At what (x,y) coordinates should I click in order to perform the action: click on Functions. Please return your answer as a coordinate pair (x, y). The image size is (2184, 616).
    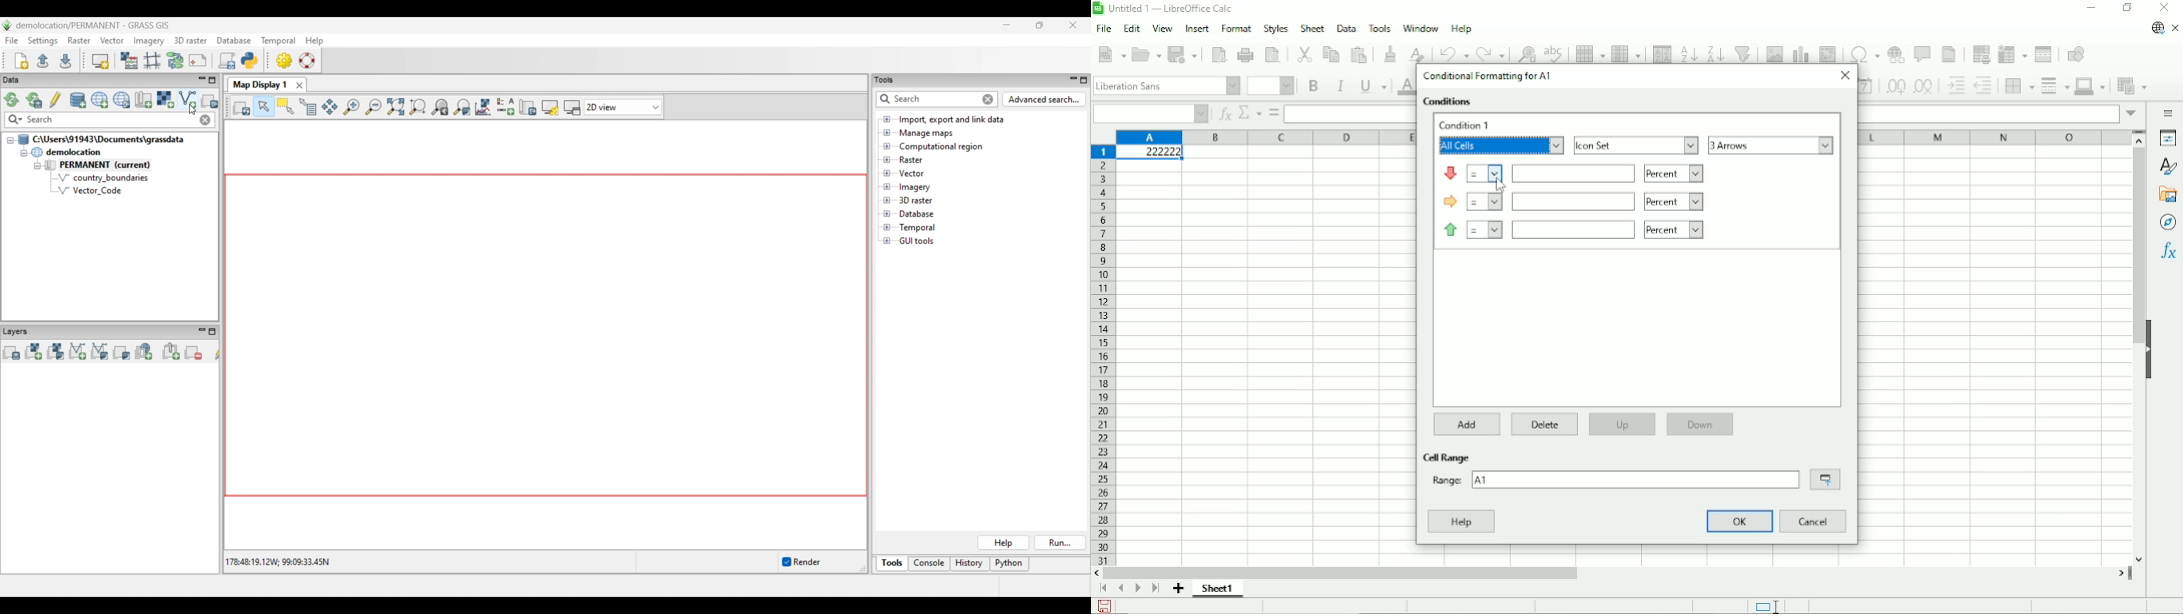
    Looking at the image, I should click on (2168, 252).